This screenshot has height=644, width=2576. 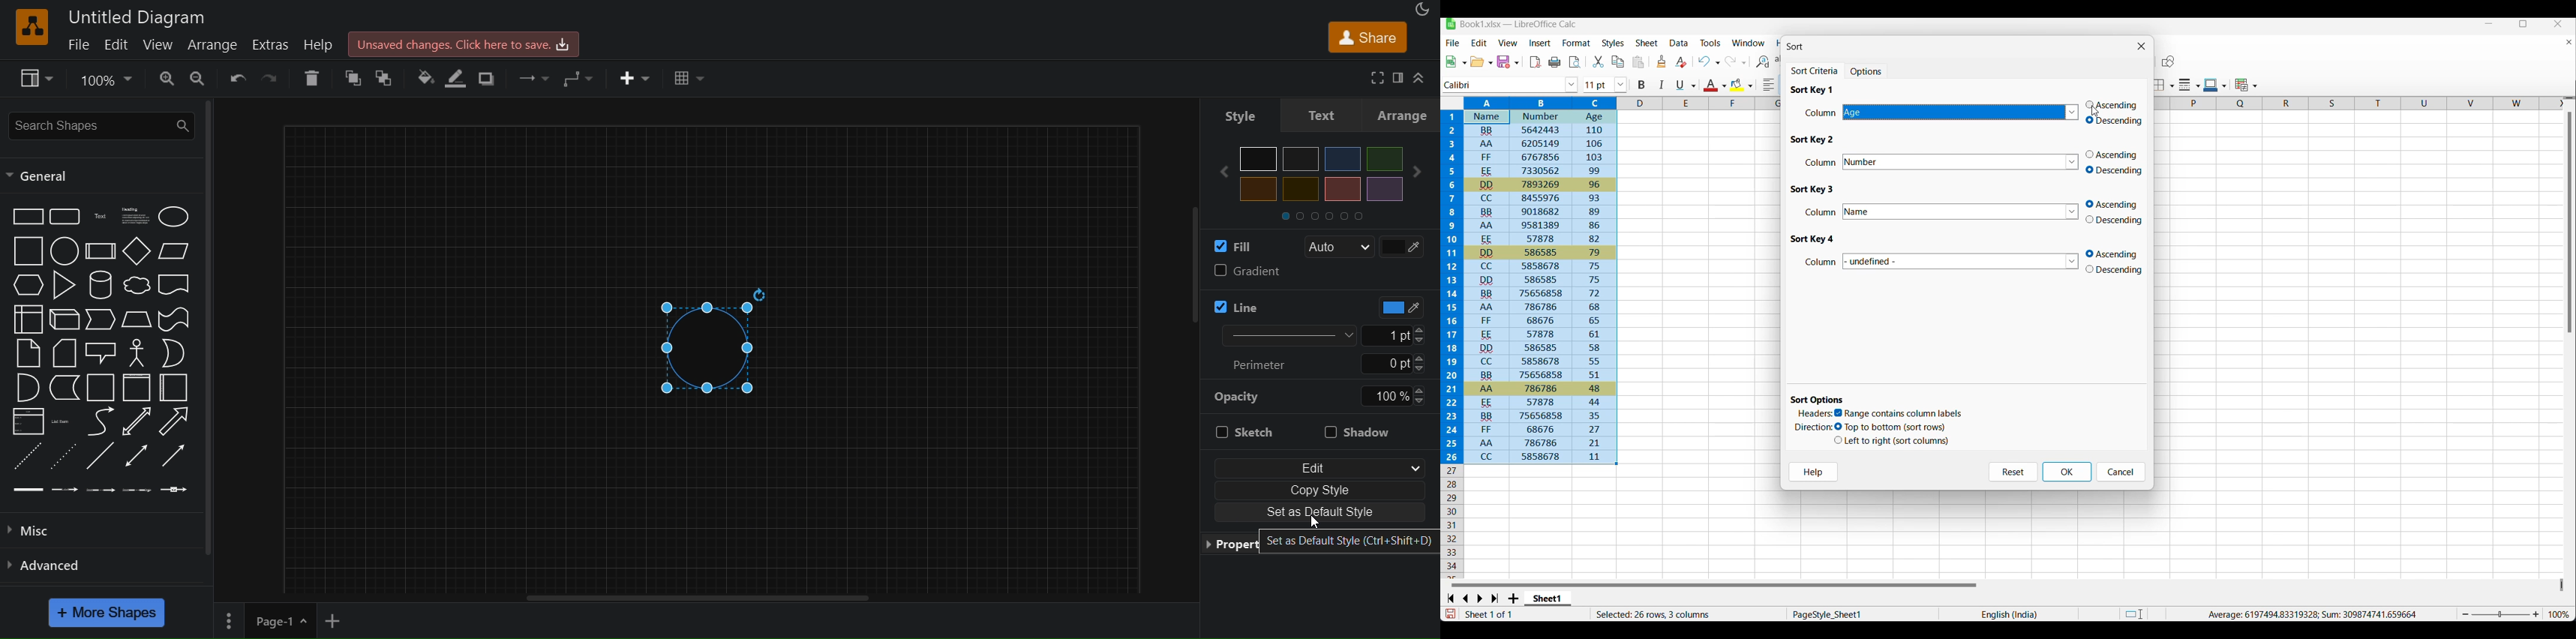 What do you see at coordinates (2524, 24) in the screenshot?
I see `Show interface in a smaller tab` at bounding box center [2524, 24].